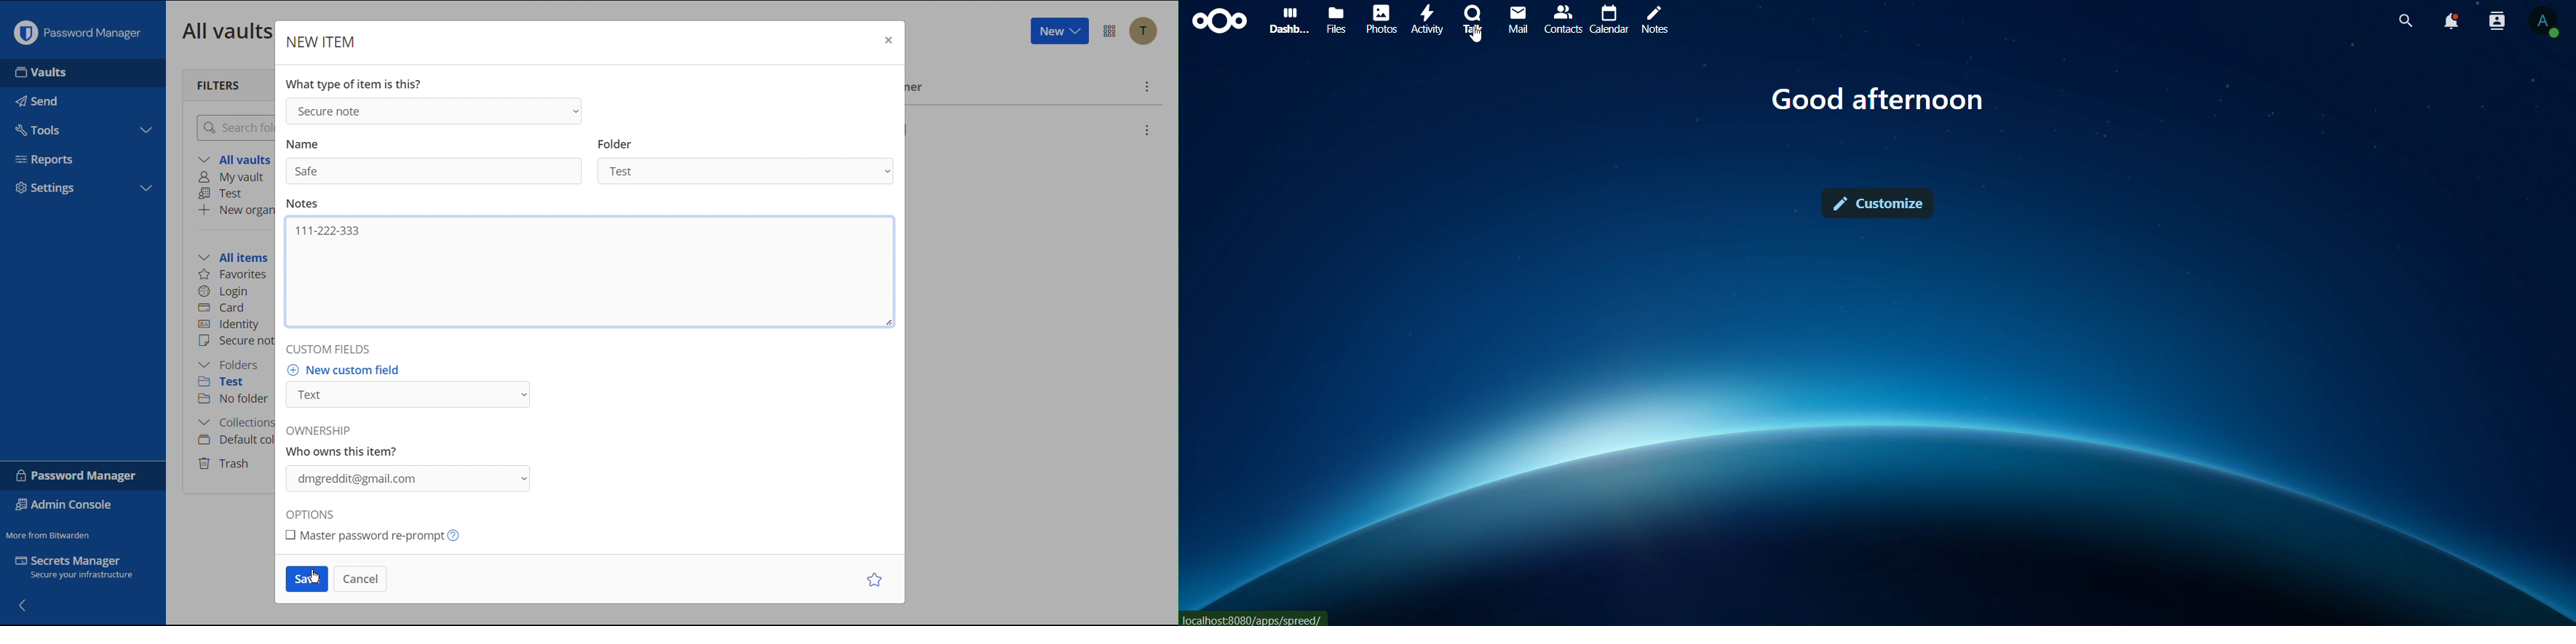 The width and height of the screenshot is (2576, 644). Describe the element at coordinates (358, 578) in the screenshot. I see `Cancel` at that location.